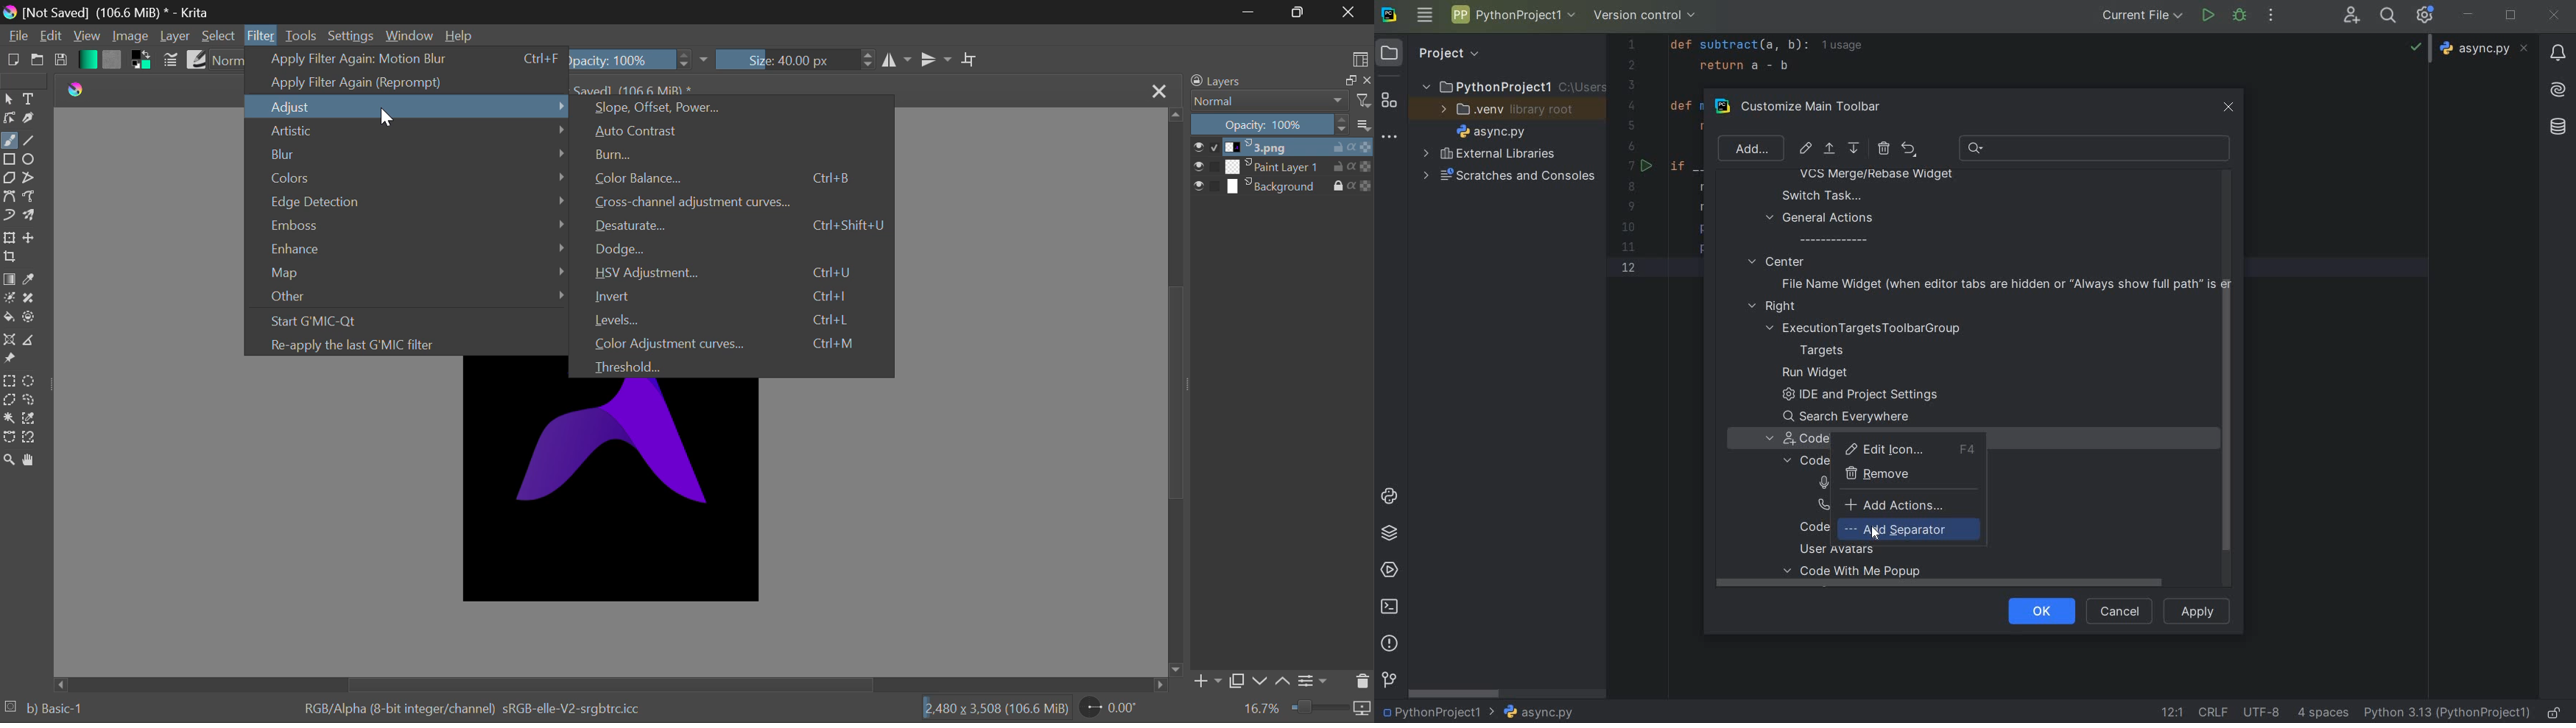 The width and height of the screenshot is (2576, 728). Describe the element at coordinates (1160, 89) in the screenshot. I see `Close` at that location.